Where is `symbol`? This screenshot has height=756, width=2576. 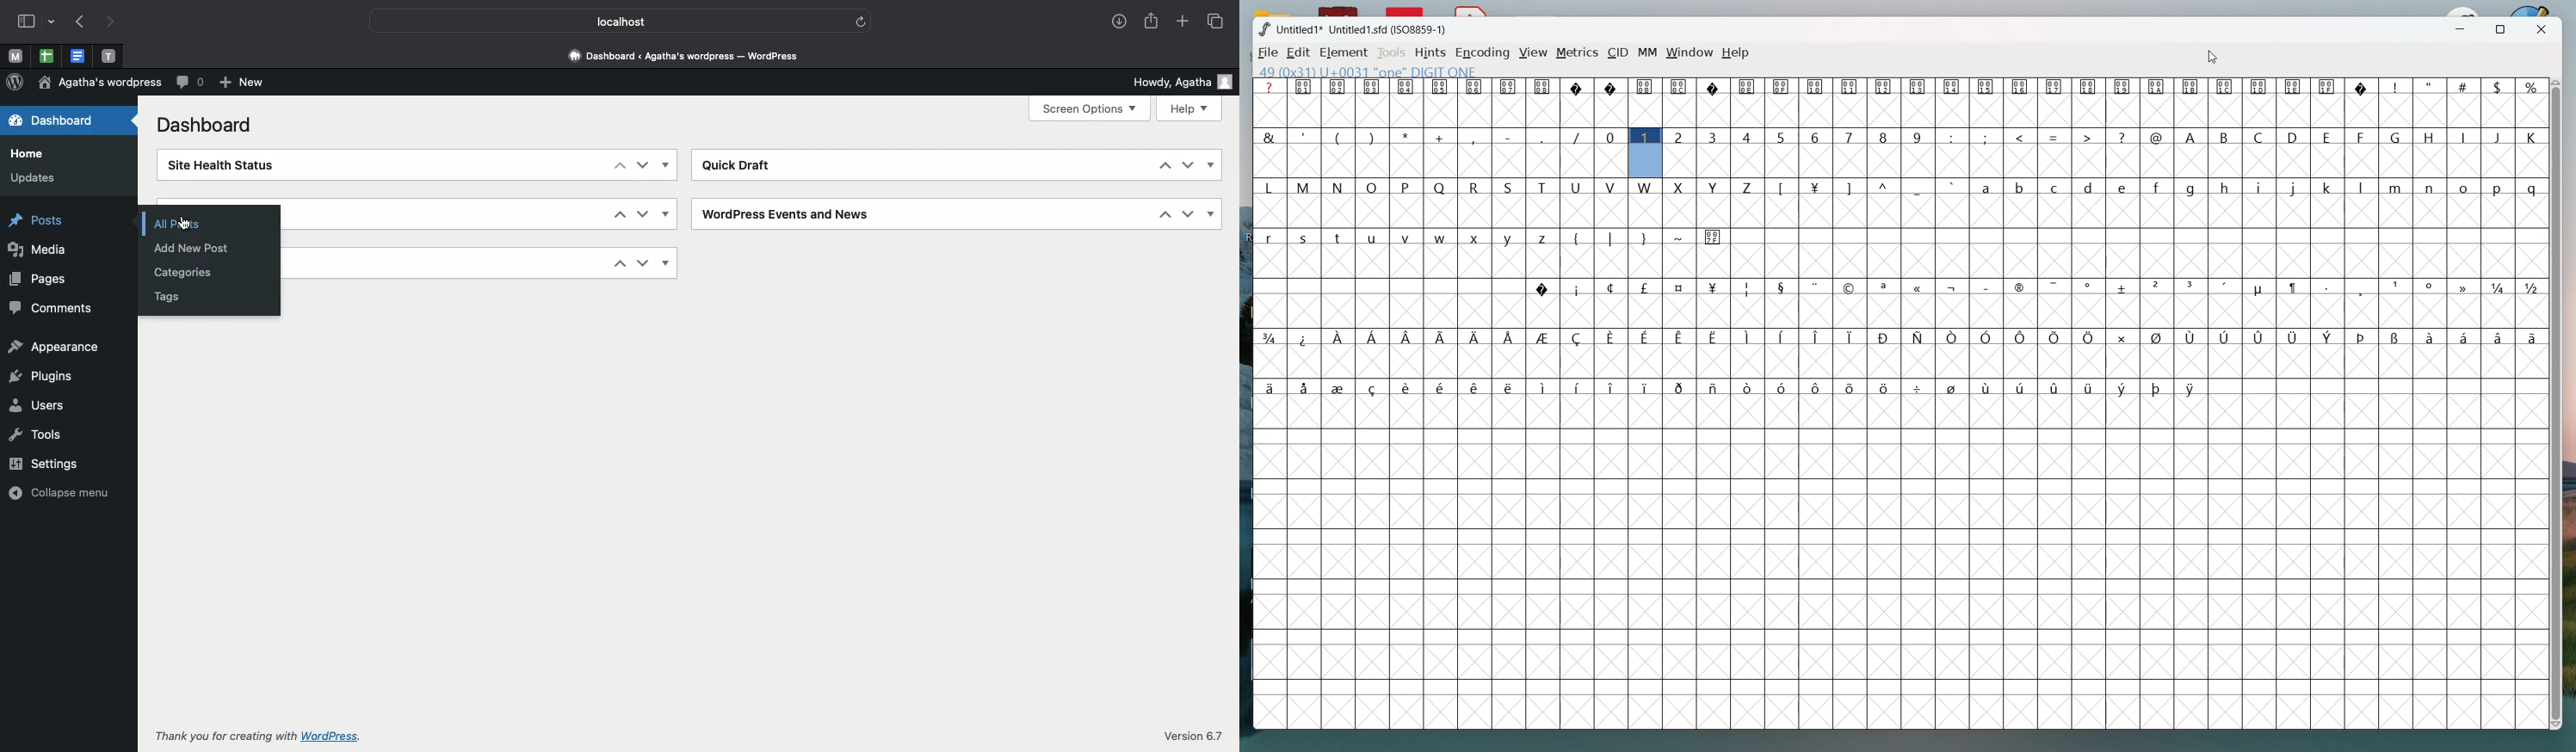
symbol is located at coordinates (1918, 87).